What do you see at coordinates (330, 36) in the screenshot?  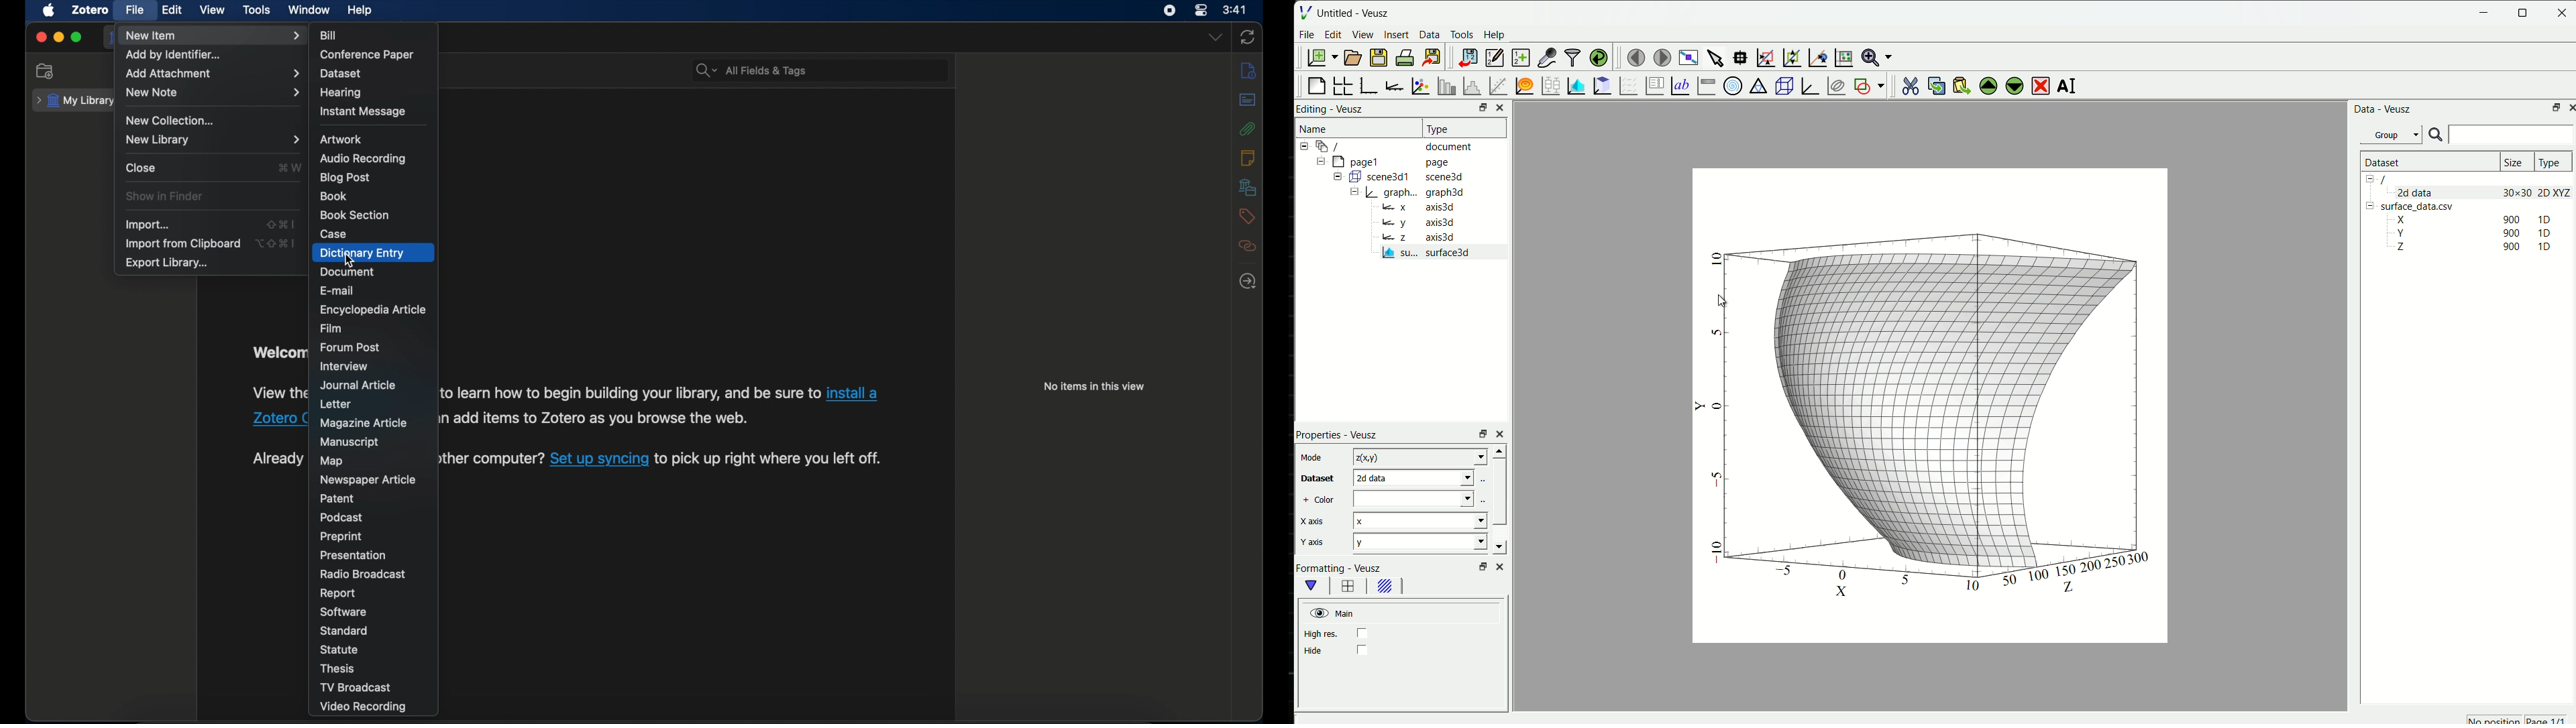 I see `bill` at bounding box center [330, 36].